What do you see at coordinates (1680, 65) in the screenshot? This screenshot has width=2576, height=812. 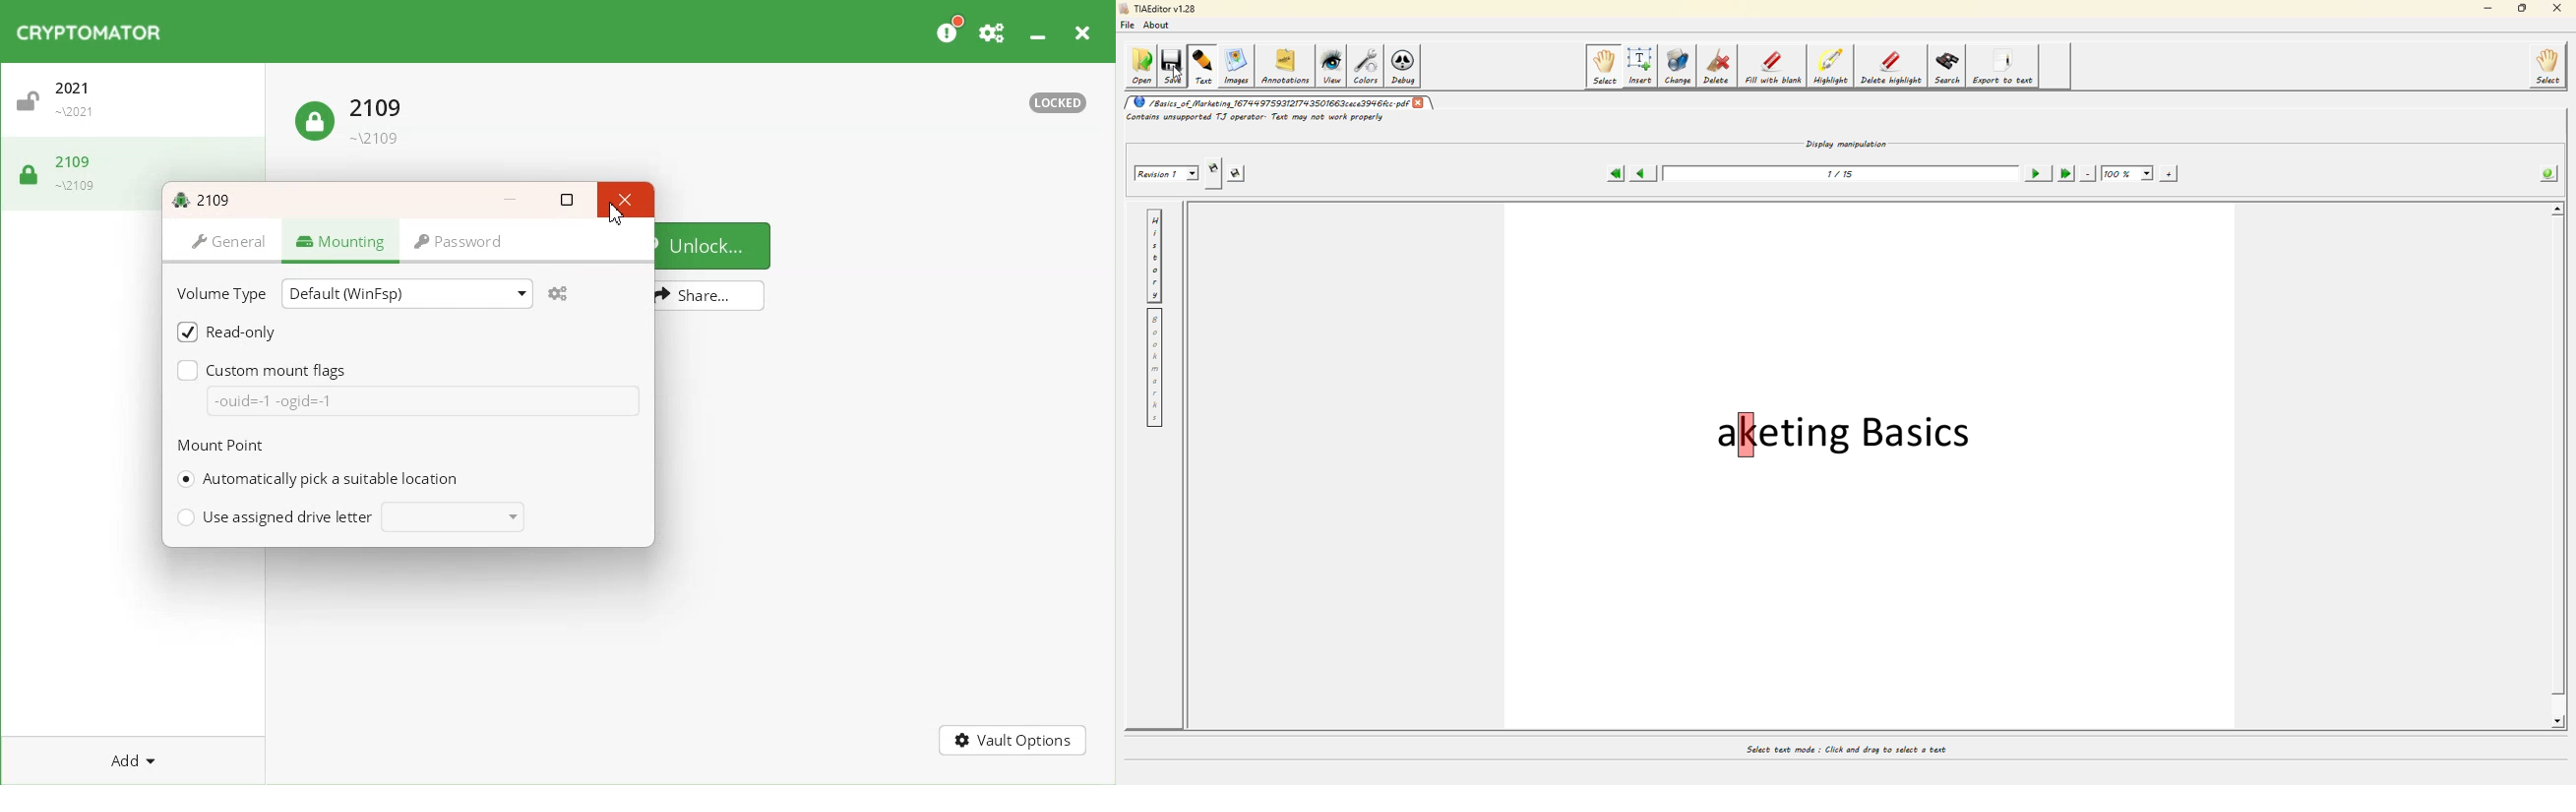 I see `change` at bounding box center [1680, 65].